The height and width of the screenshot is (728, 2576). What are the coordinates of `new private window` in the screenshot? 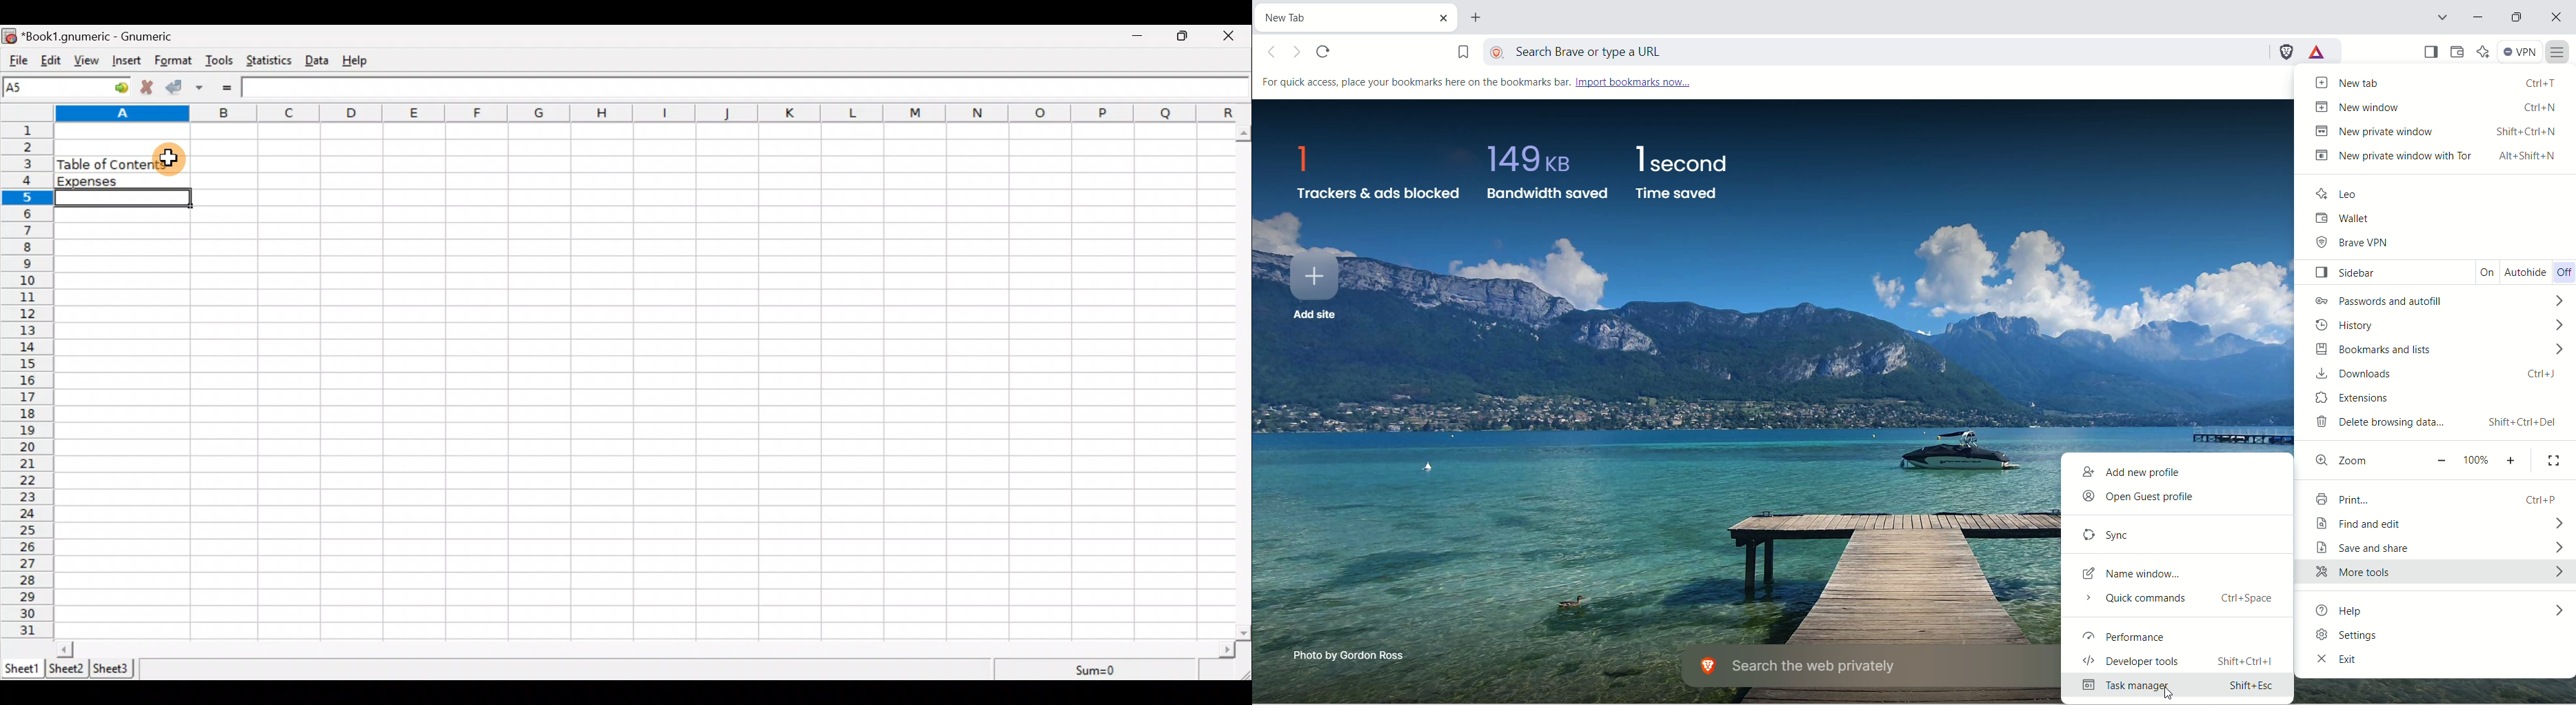 It's located at (2431, 129).